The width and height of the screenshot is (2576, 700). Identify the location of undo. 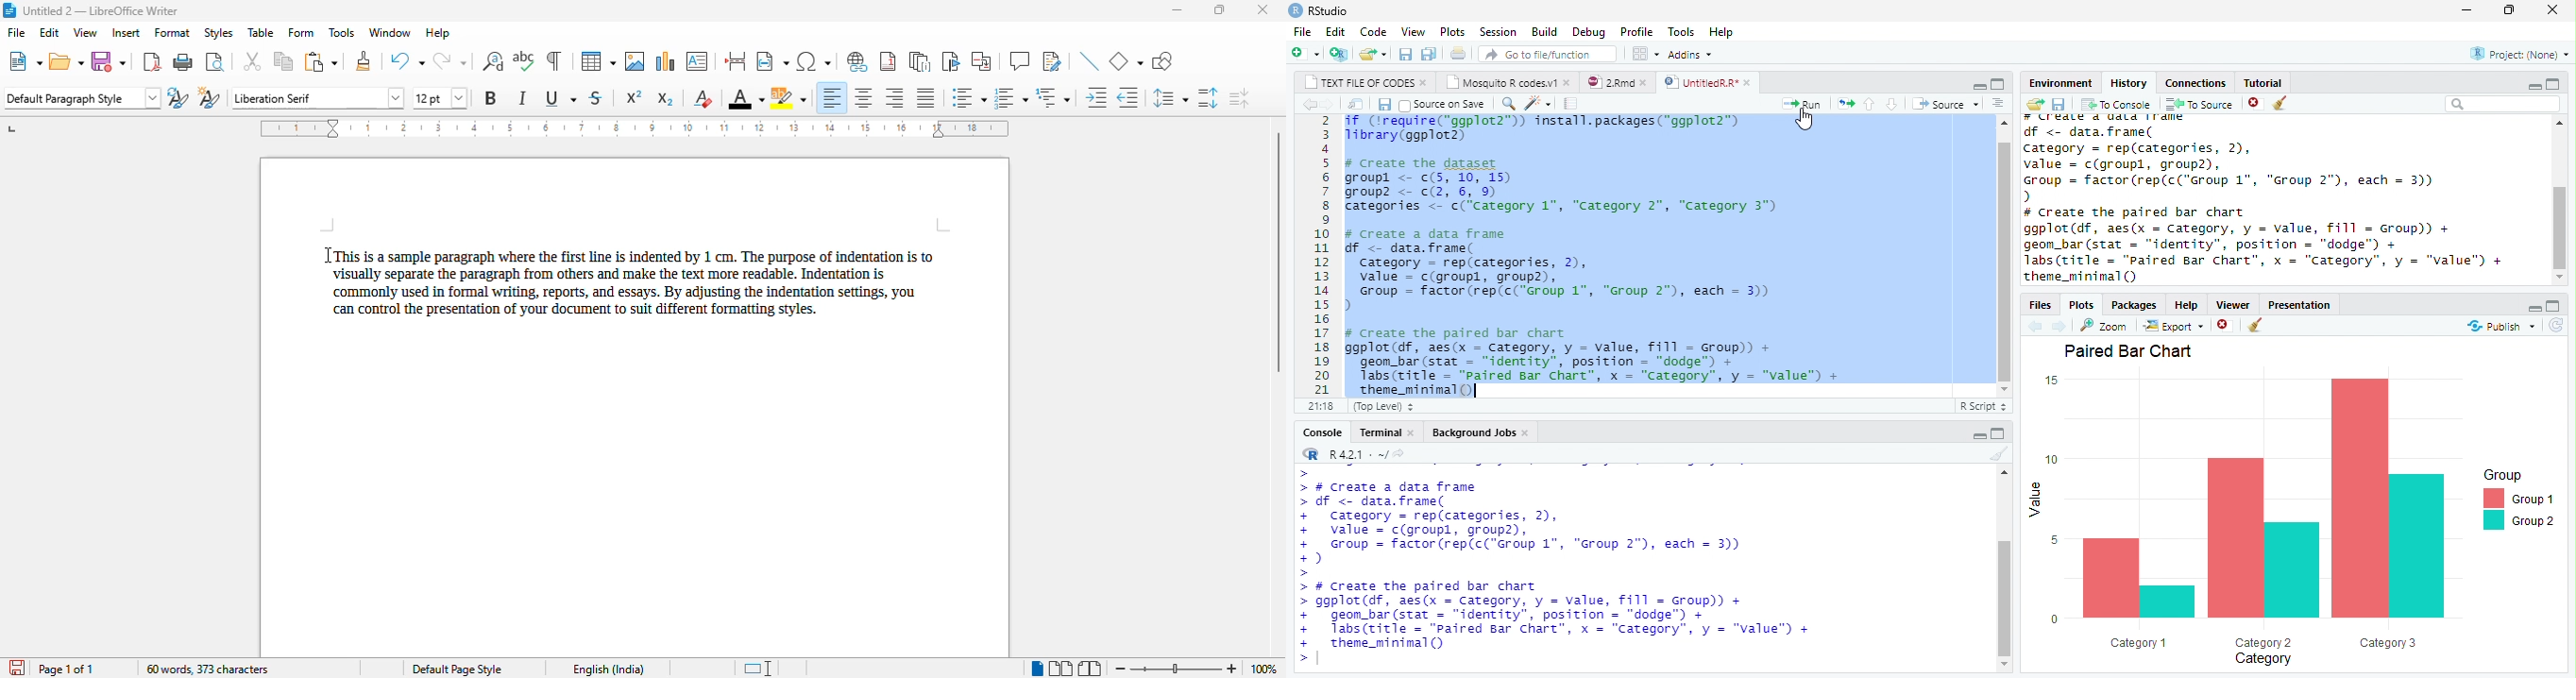
(407, 60).